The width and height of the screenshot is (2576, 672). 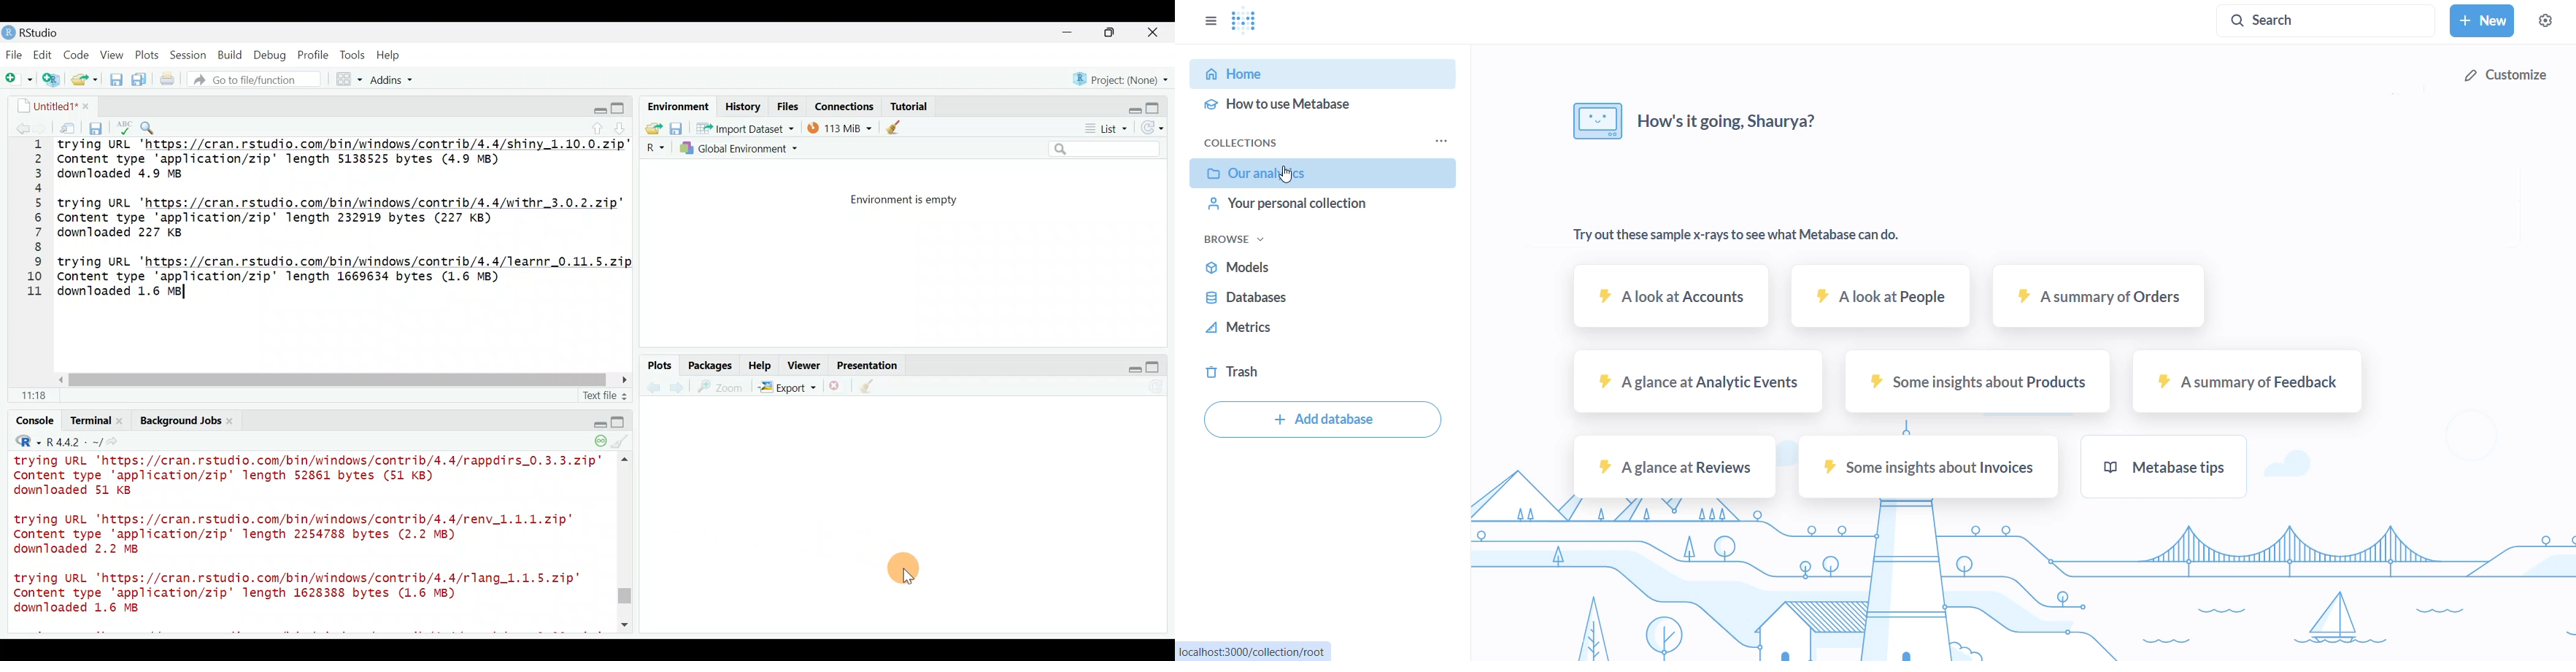 I want to click on localhost:3000/collection/root, so click(x=1250, y=651).